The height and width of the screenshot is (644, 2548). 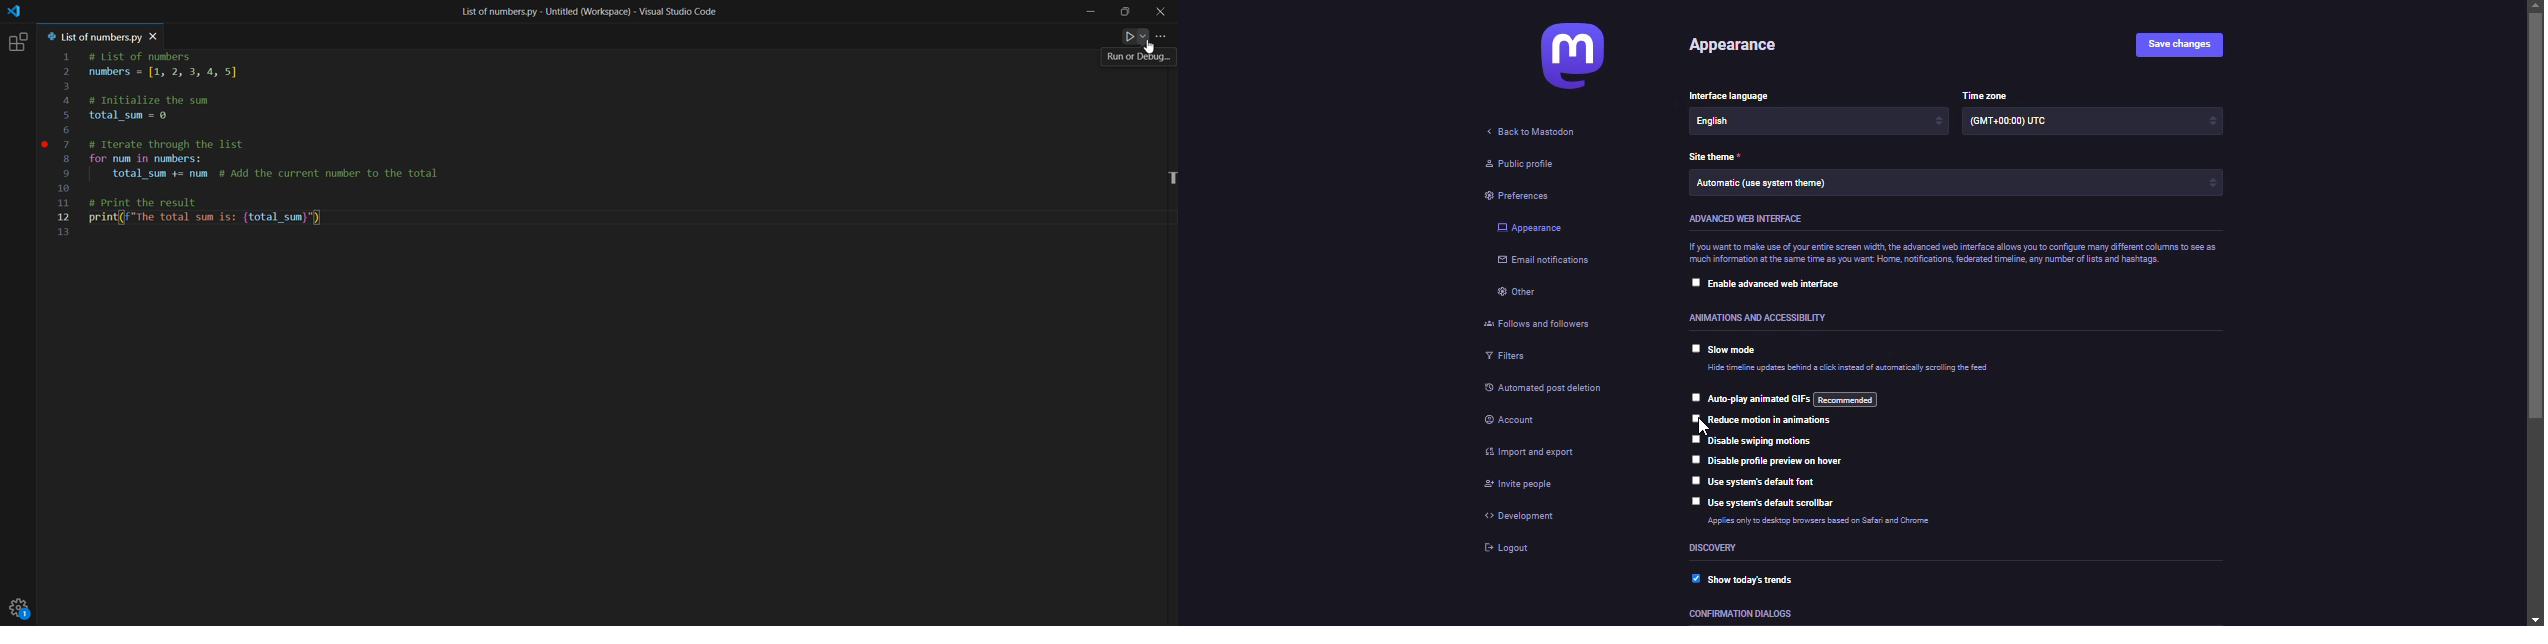 I want to click on click to select, so click(x=1692, y=420).